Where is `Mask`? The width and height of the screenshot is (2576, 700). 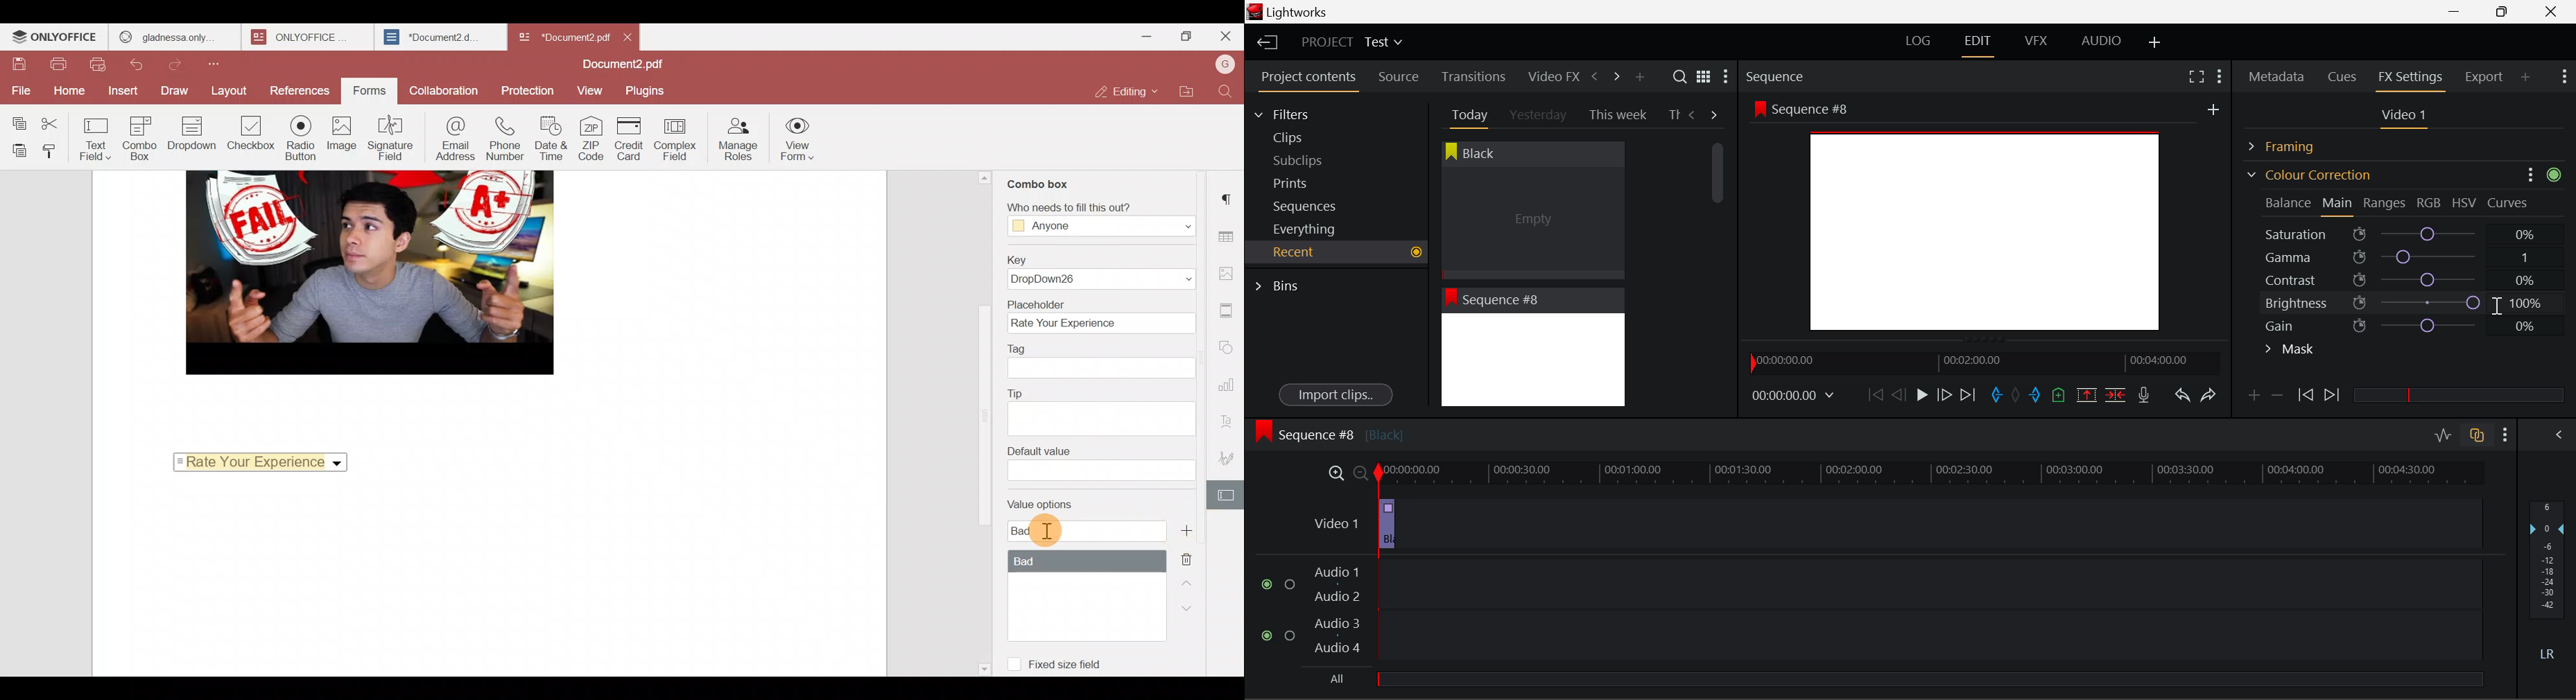
Mask is located at coordinates (2290, 351).